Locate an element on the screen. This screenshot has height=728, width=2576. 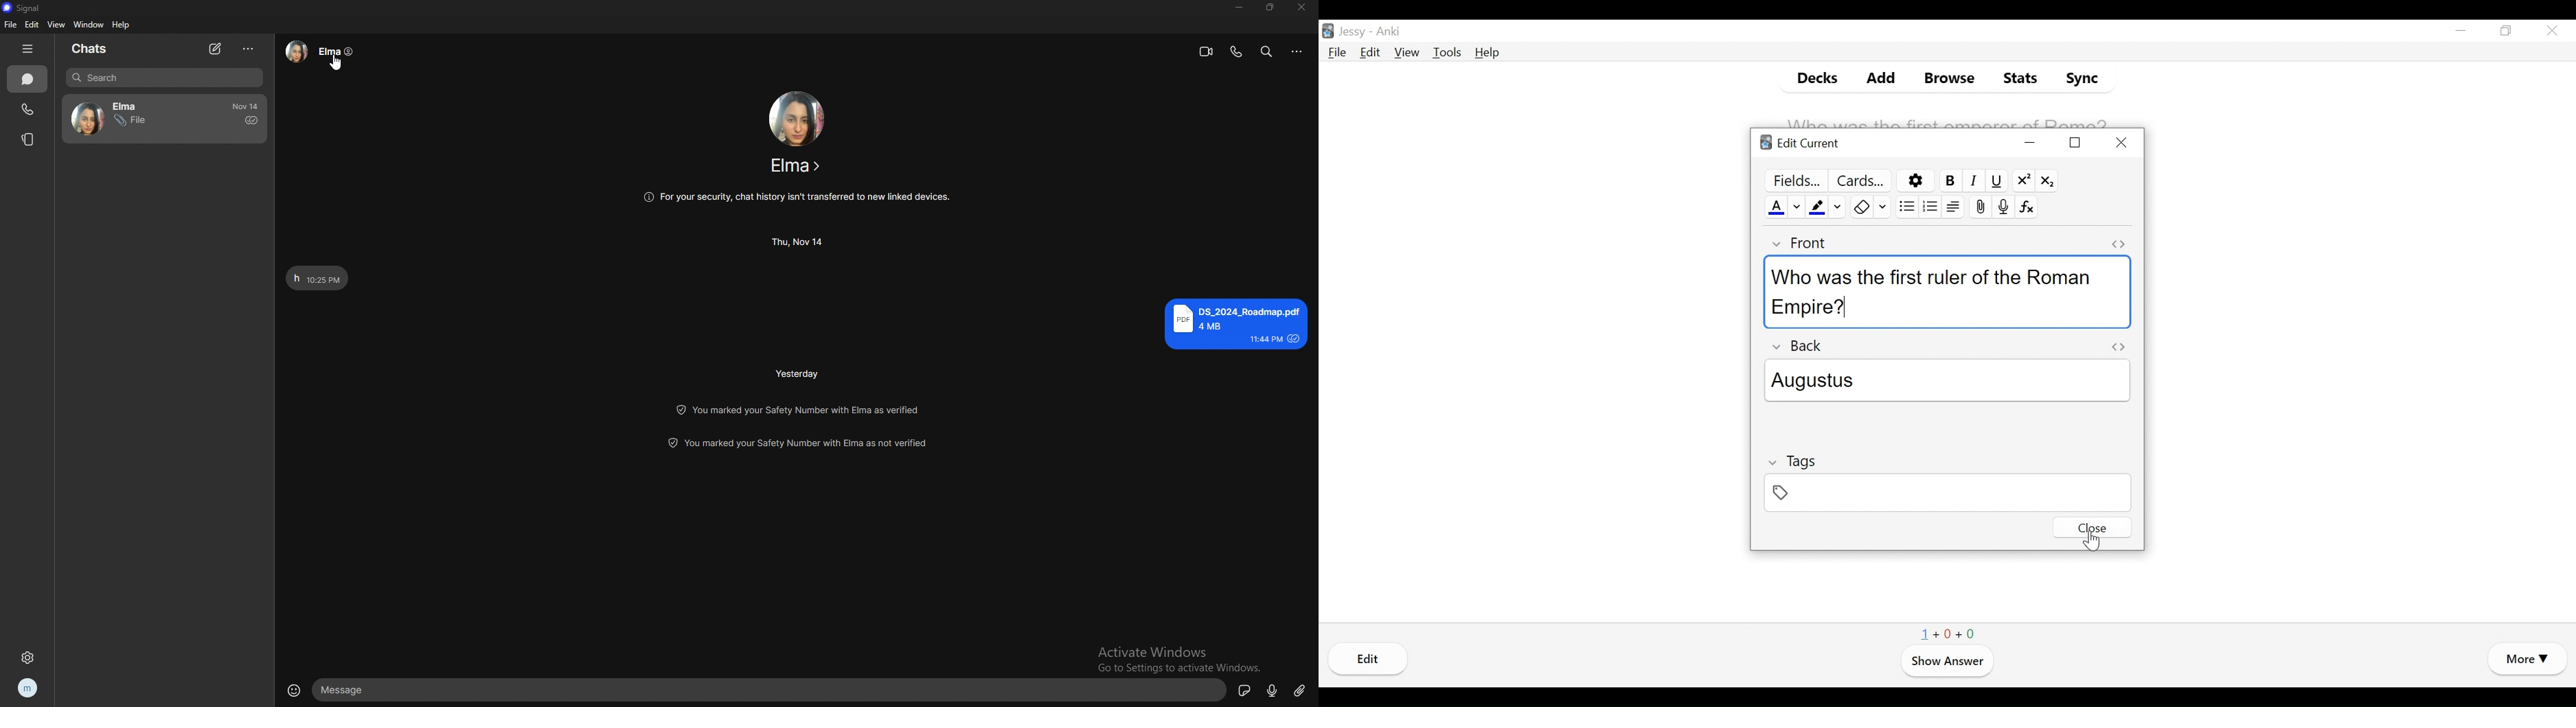
Change Color is located at coordinates (1797, 206).